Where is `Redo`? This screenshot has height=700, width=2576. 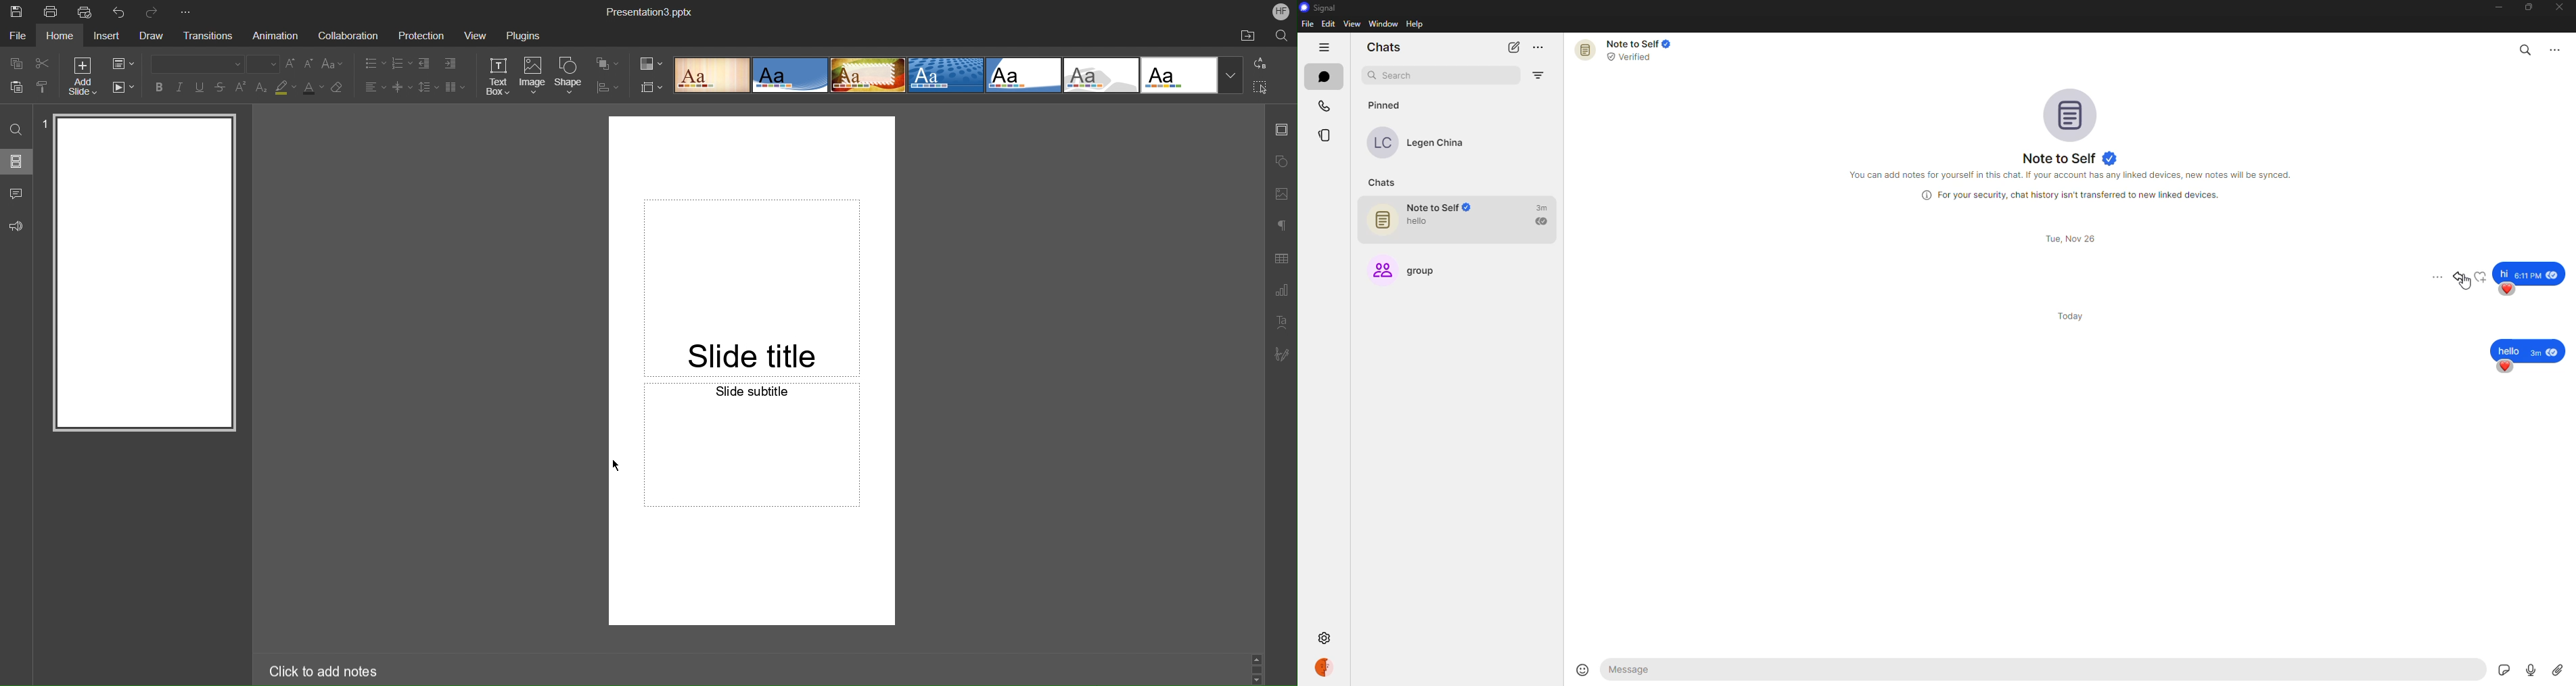
Redo is located at coordinates (155, 9).